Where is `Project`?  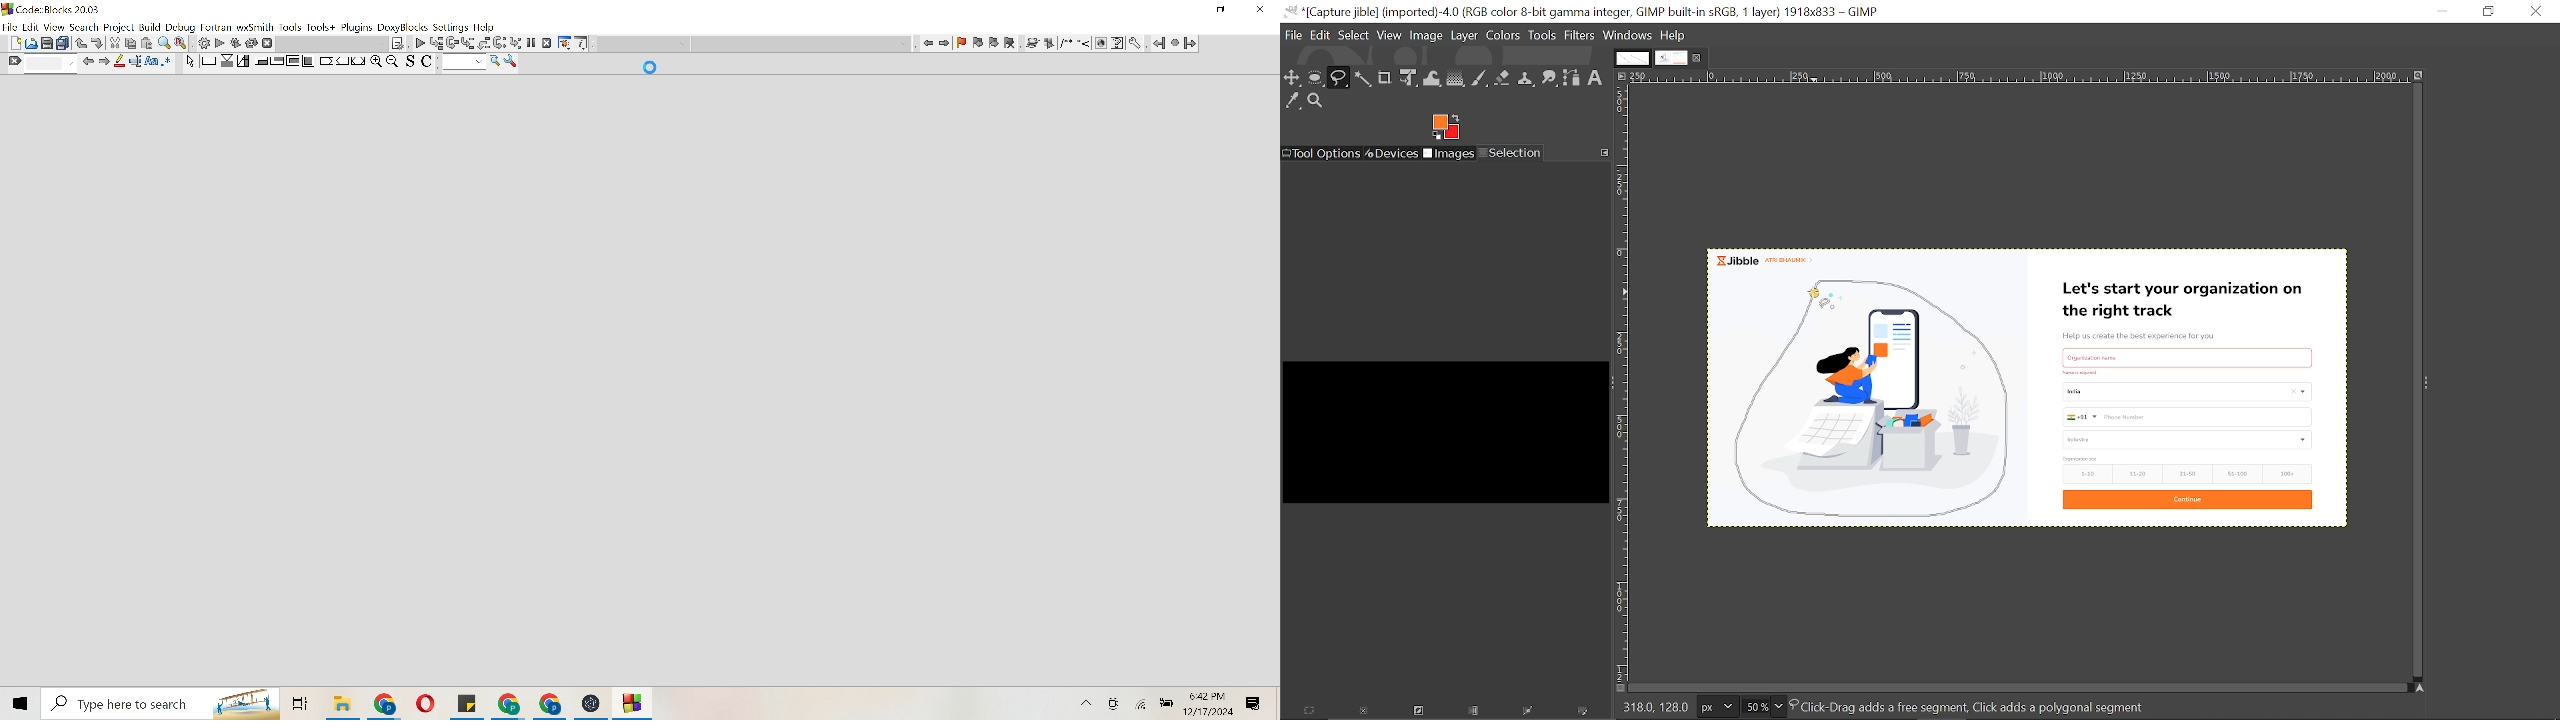
Project is located at coordinates (118, 27).